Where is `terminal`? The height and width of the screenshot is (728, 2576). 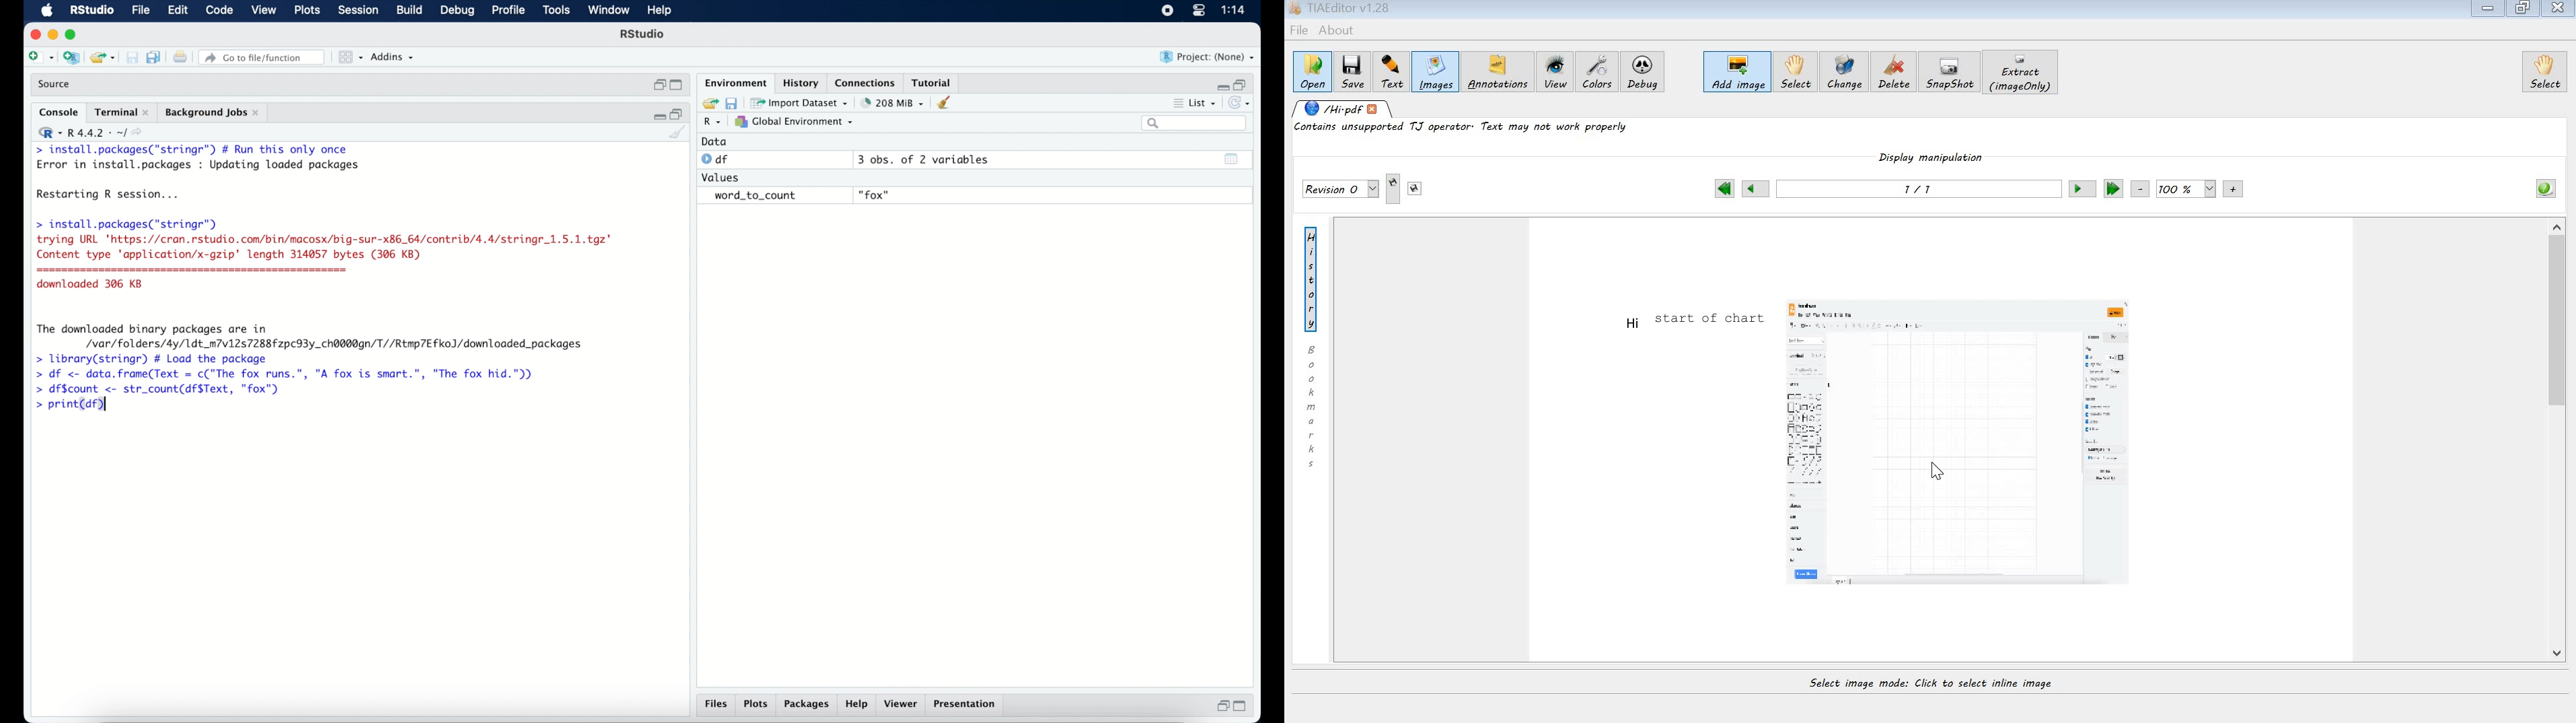
terminal is located at coordinates (122, 112).